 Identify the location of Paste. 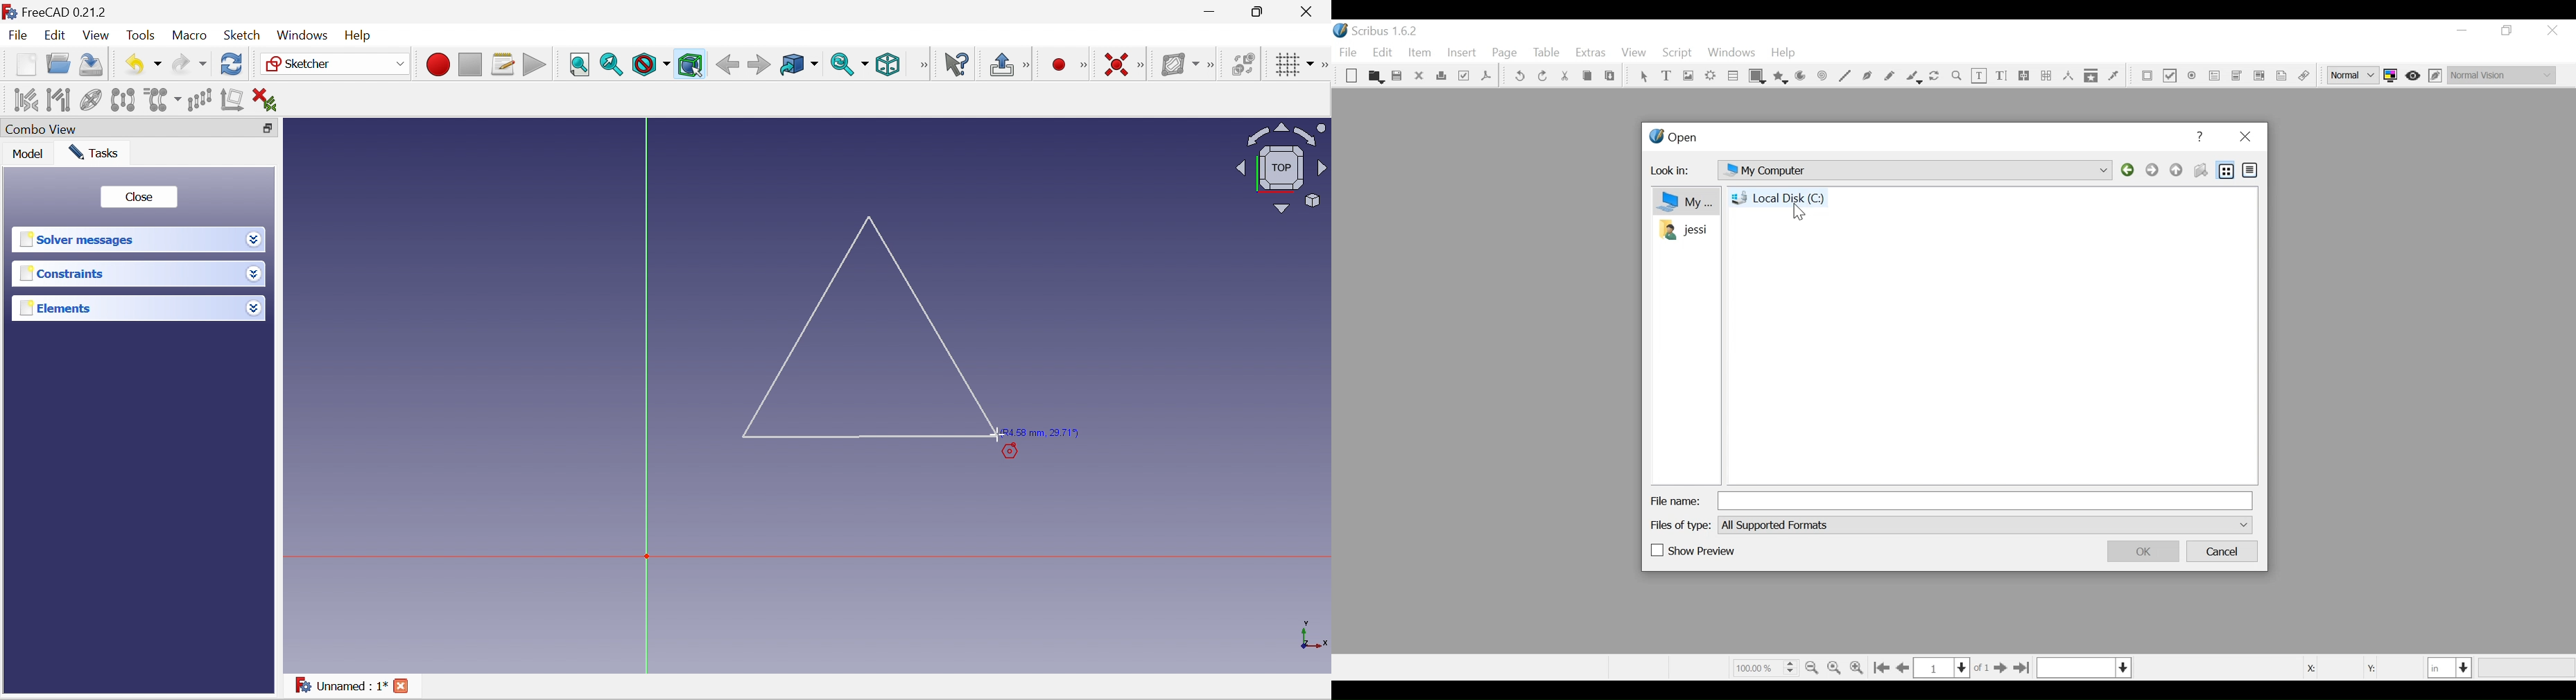
(1610, 77).